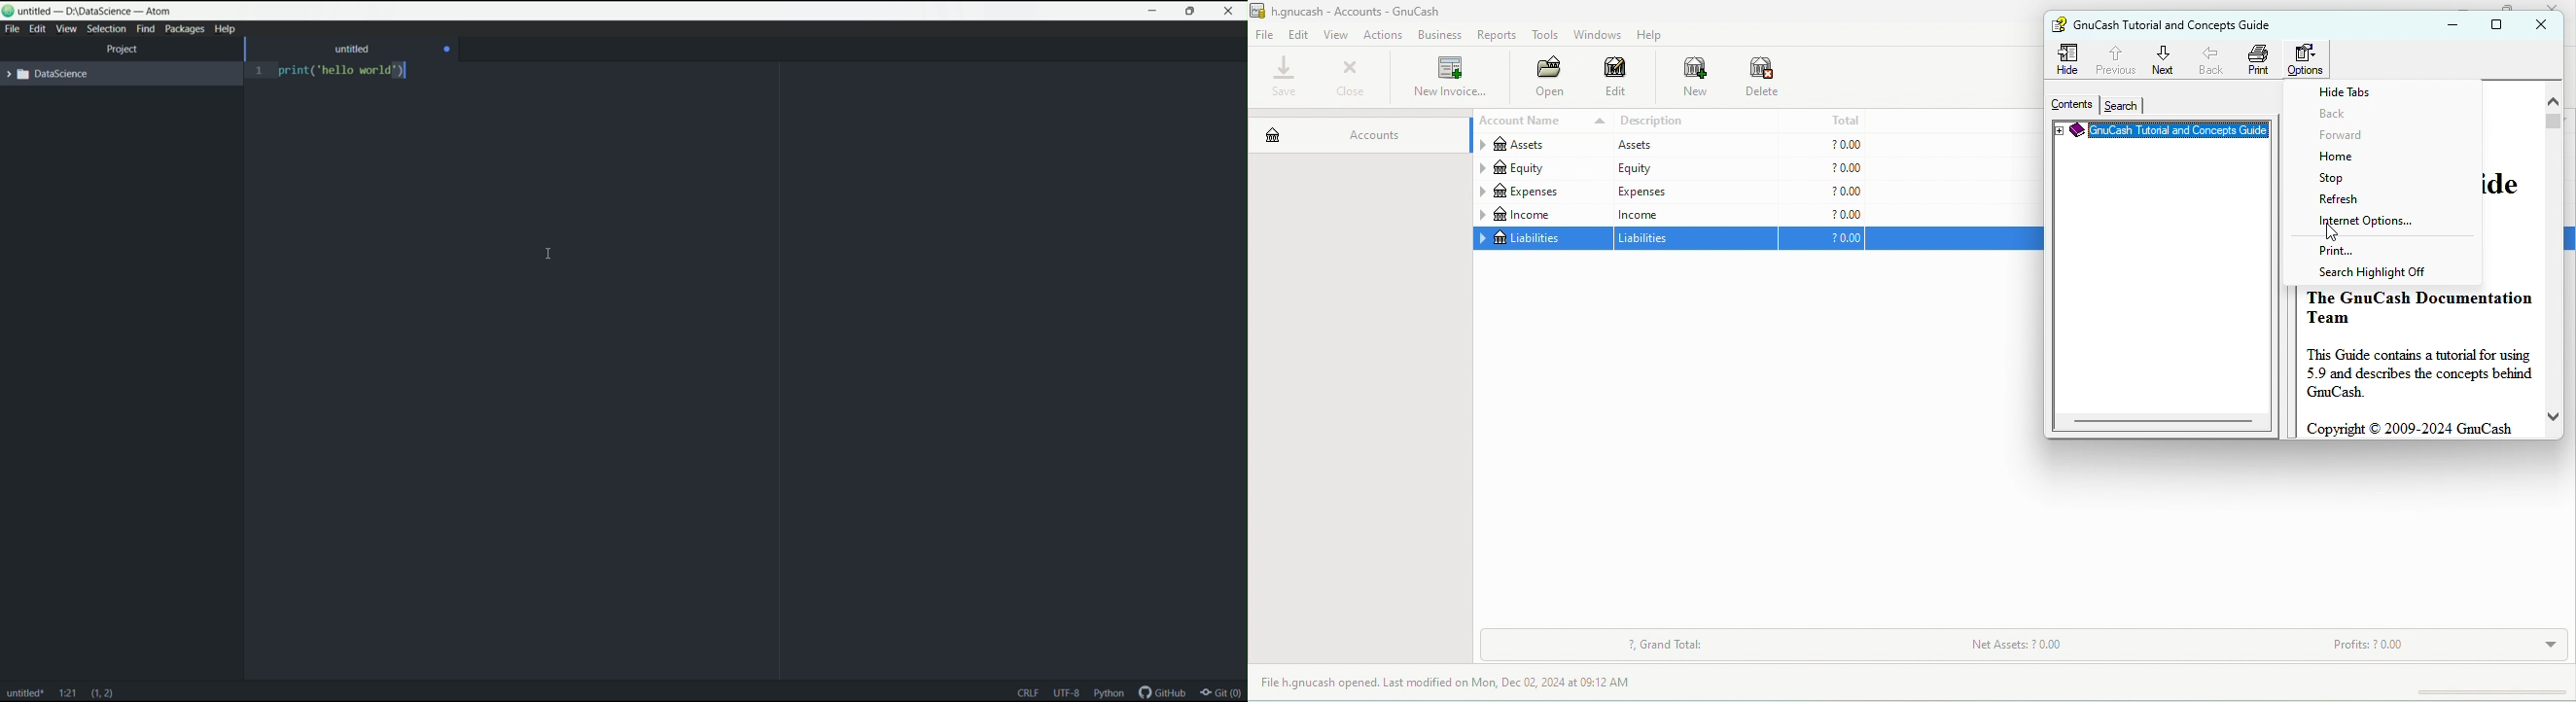 The width and height of the screenshot is (2576, 728). What do you see at coordinates (2363, 158) in the screenshot?
I see `home` at bounding box center [2363, 158].